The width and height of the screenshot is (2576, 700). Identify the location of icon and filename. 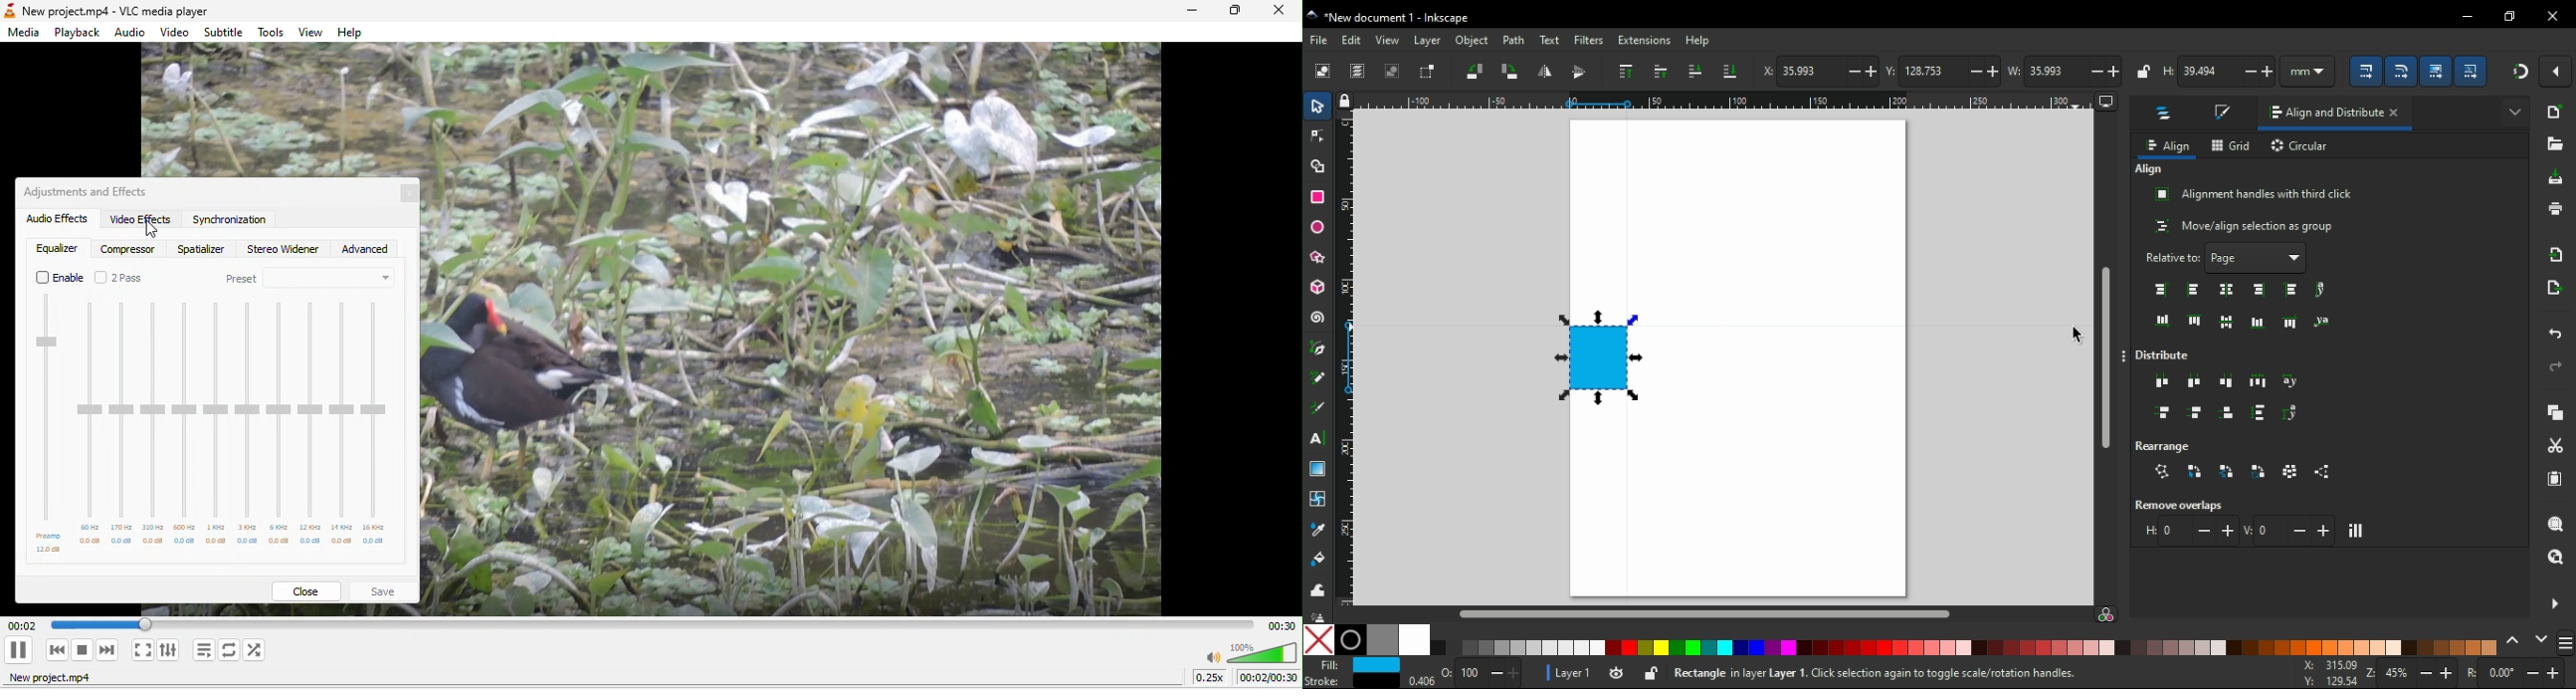
(1400, 16).